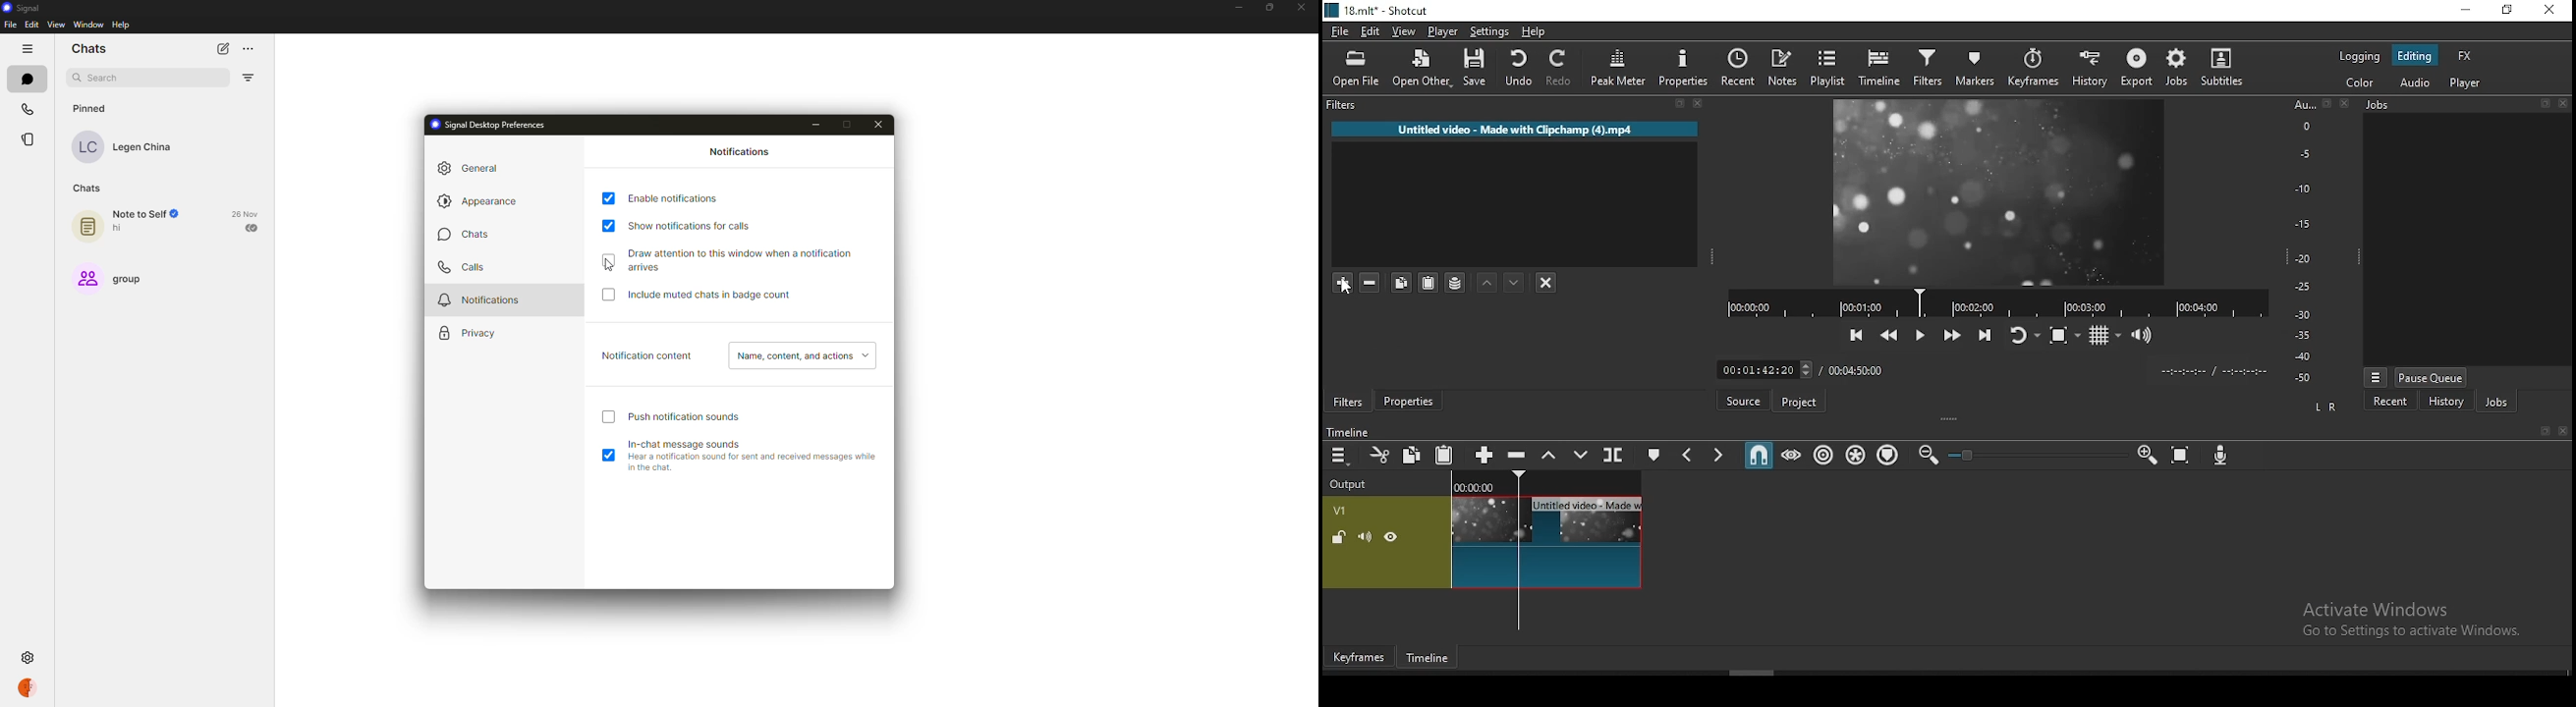 This screenshot has height=728, width=2576. I want to click on enabled, so click(608, 456).